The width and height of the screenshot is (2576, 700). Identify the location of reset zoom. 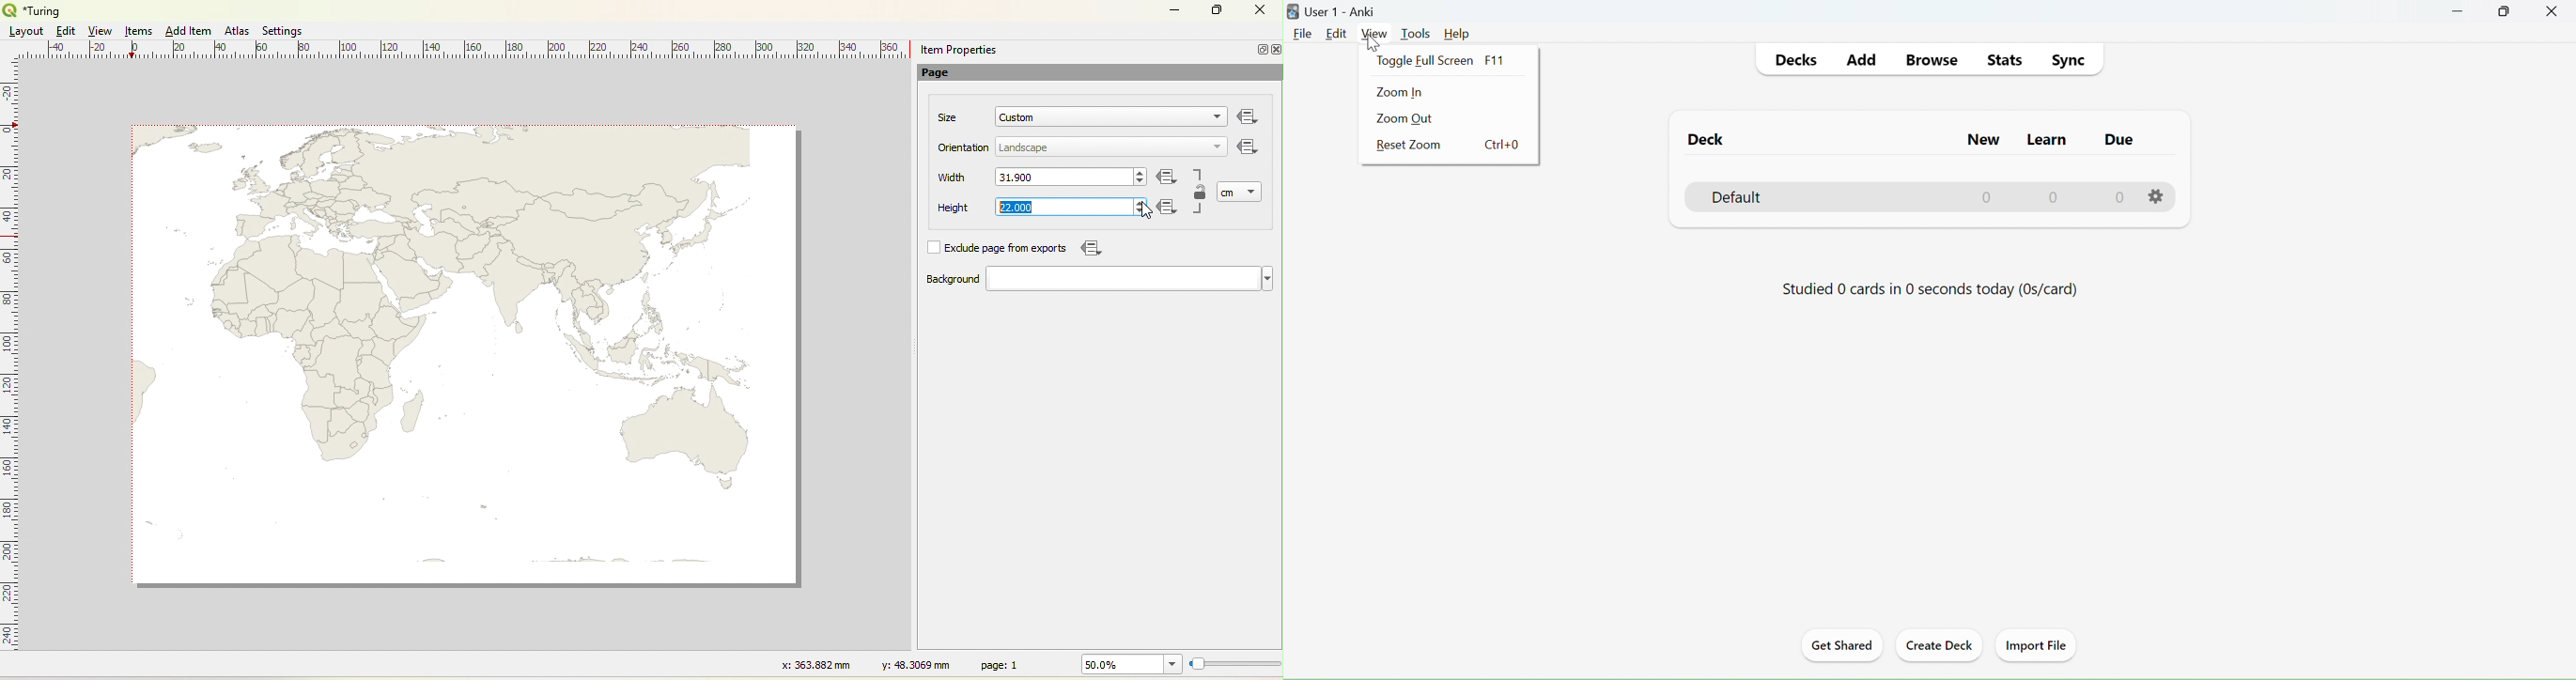
(1450, 147).